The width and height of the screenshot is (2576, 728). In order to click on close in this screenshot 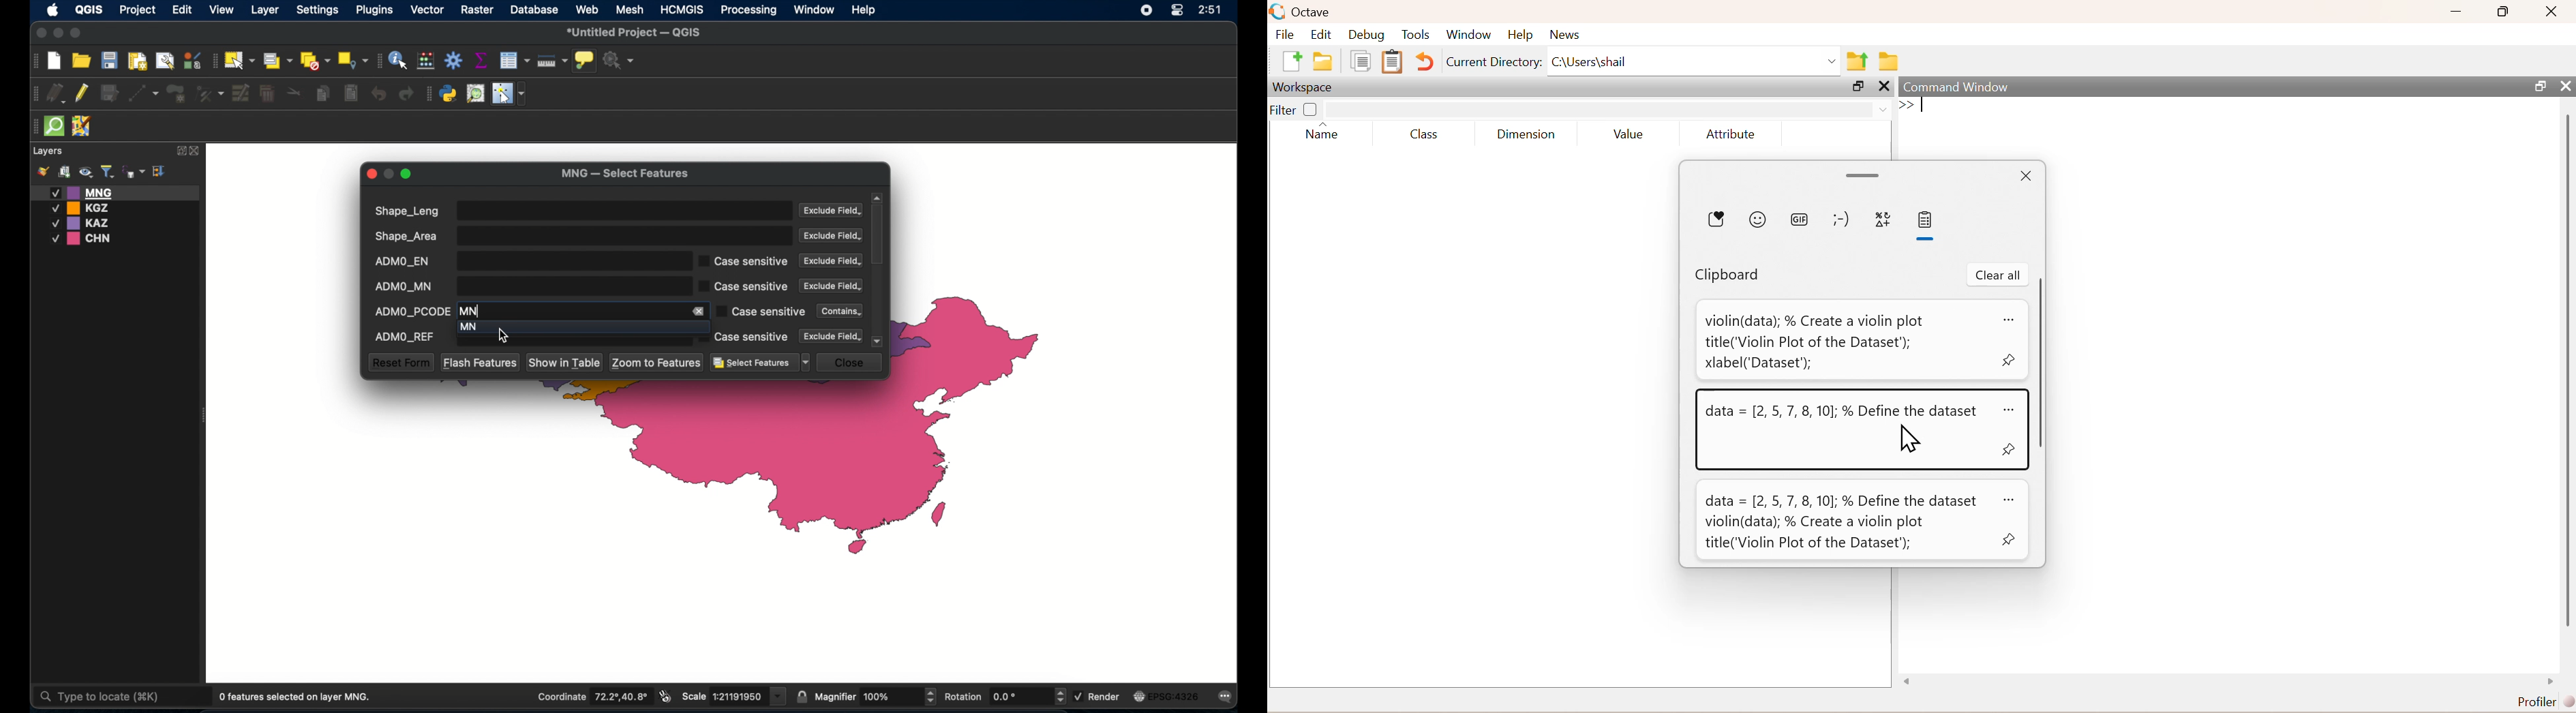, I will do `click(40, 32)`.